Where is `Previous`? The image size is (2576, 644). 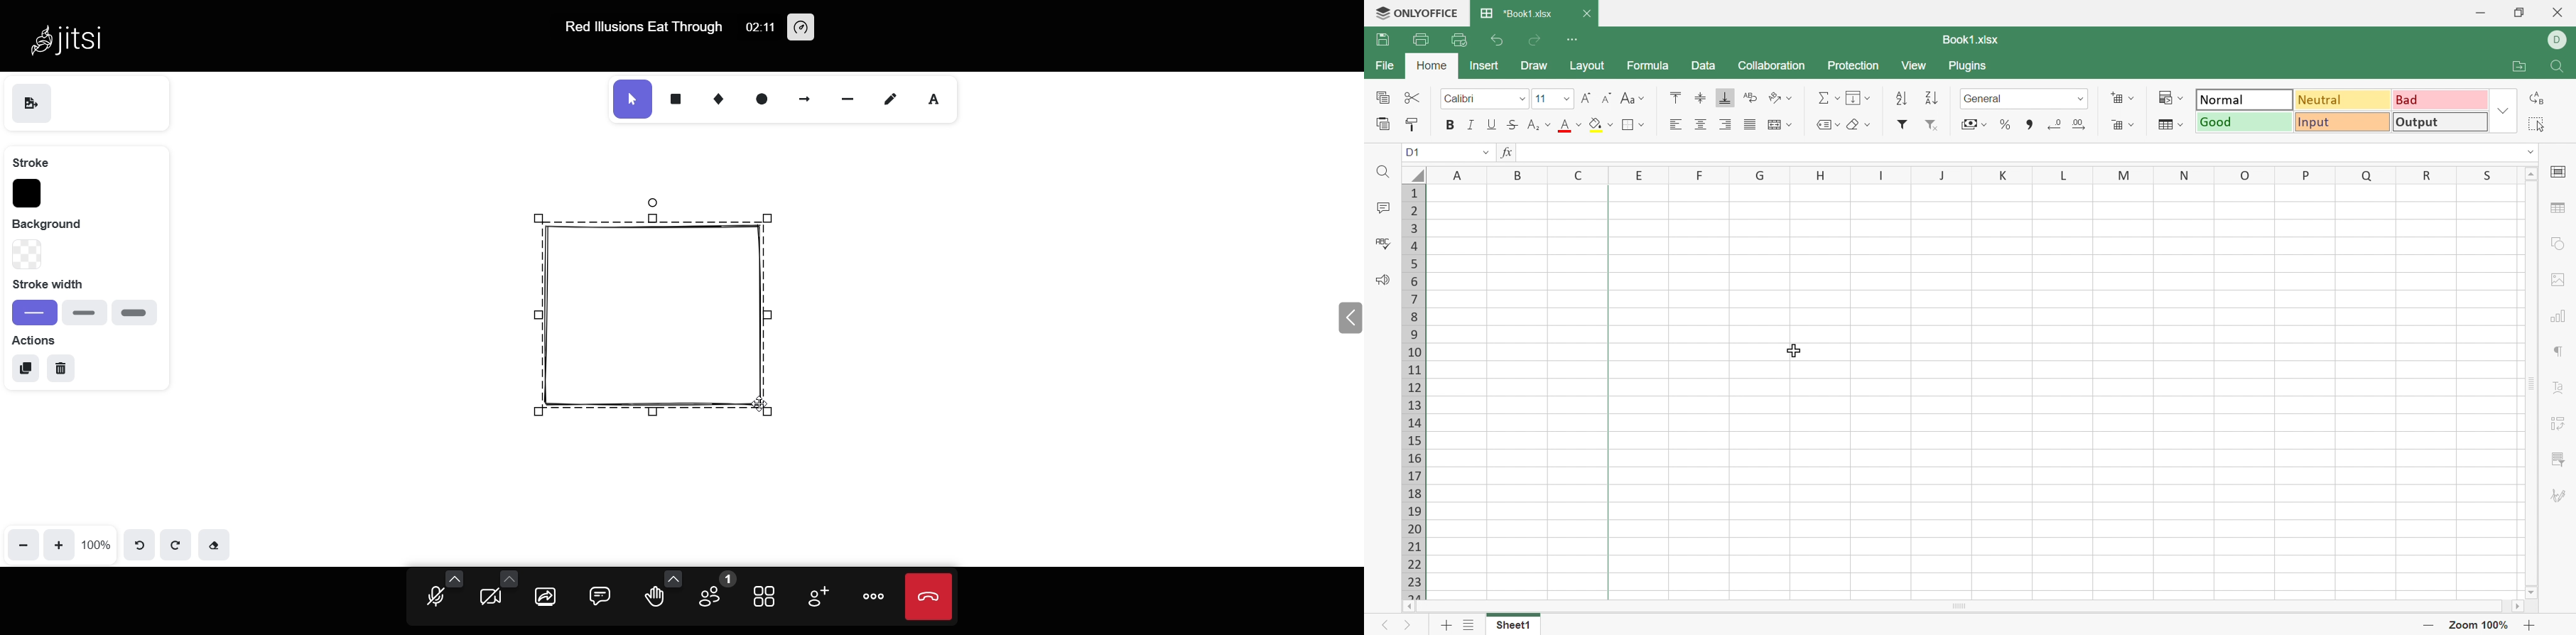 Previous is located at coordinates (1382, 625).